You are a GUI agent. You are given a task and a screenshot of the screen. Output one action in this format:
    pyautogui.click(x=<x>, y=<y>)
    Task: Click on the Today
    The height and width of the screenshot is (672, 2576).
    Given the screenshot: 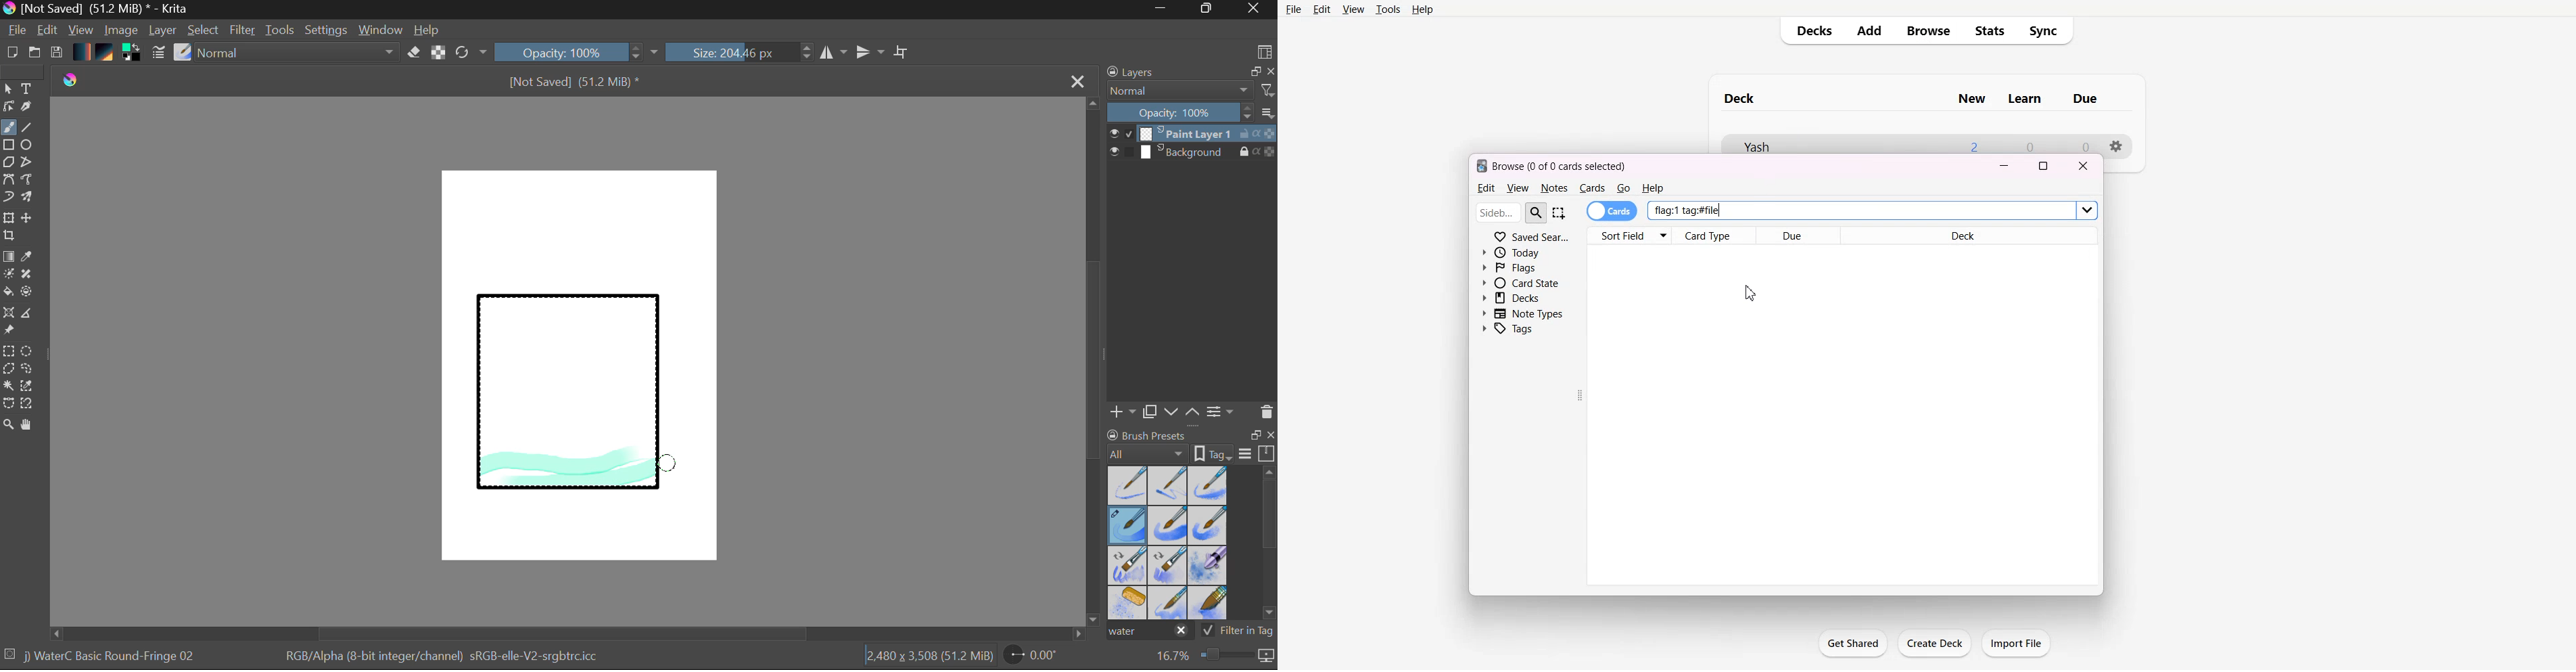 What is the action you would take?
    pyautogui.click(x=1519, y=253)
    